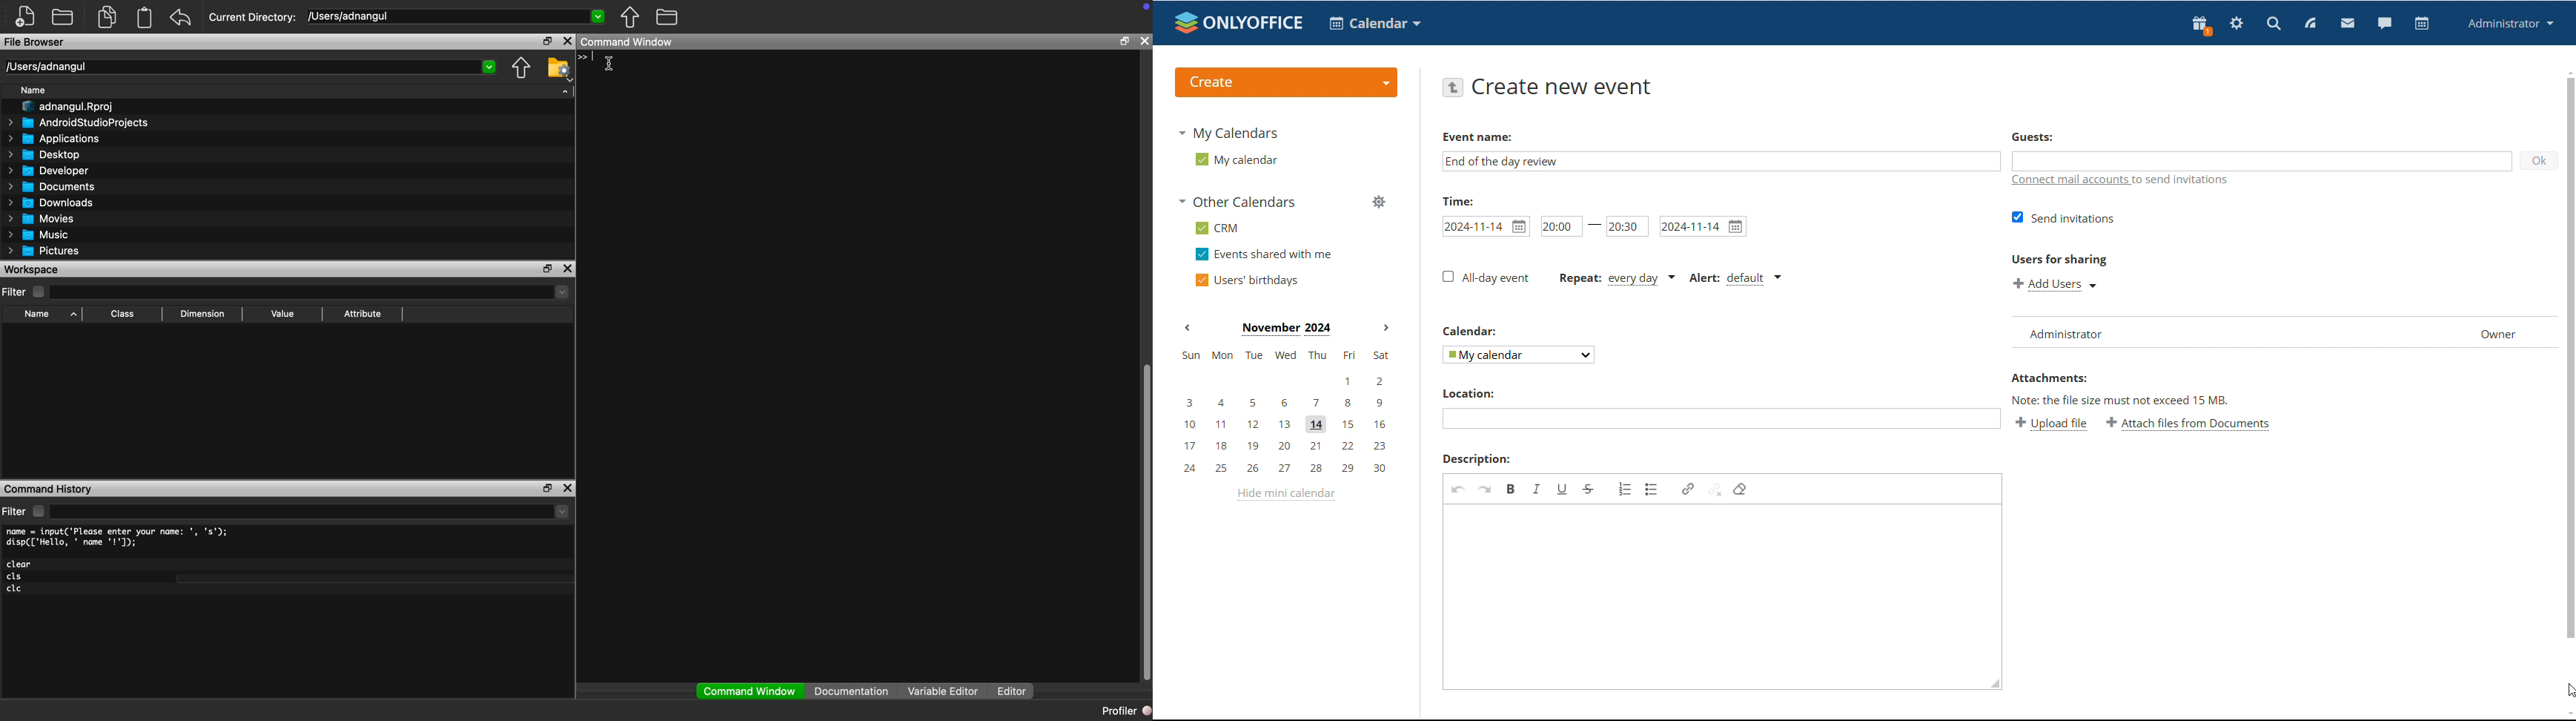 This screenshot has height=728, width=2576. Describe the element at coordinates (1144, 41) in the screenshot. I see `close` at that location.